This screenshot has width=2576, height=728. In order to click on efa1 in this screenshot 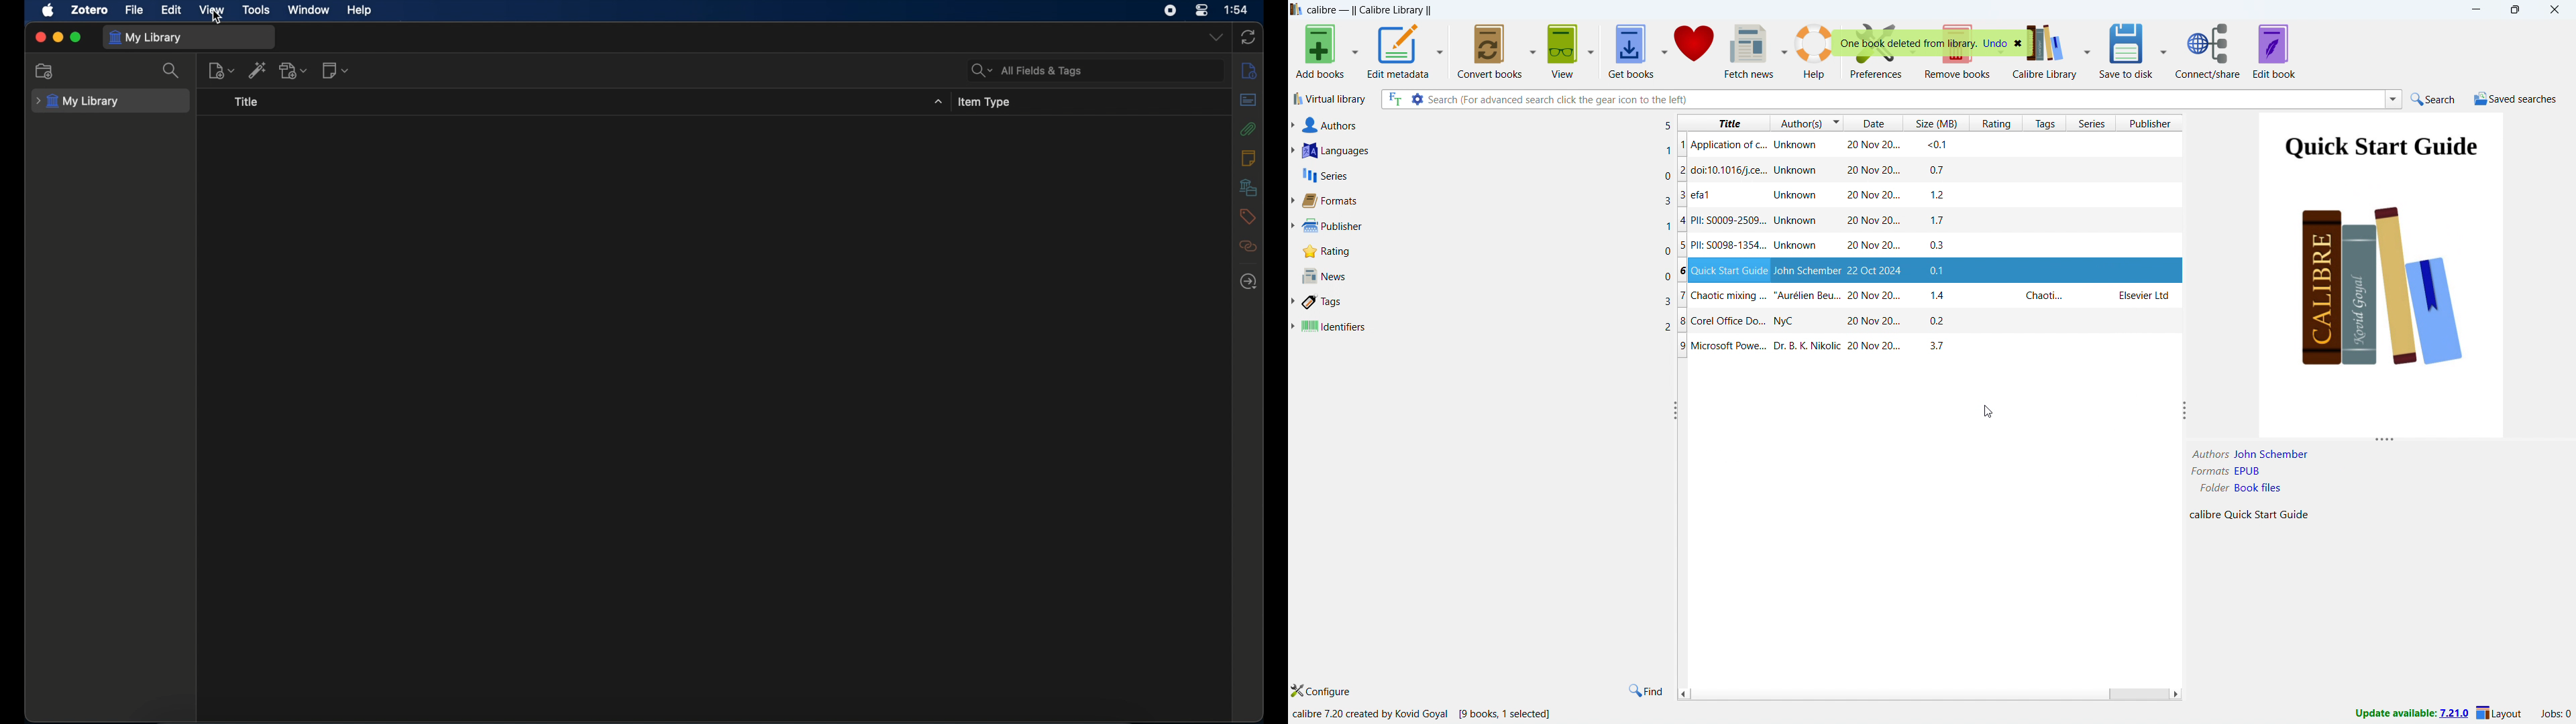, I will do `click(1932, 196)`.